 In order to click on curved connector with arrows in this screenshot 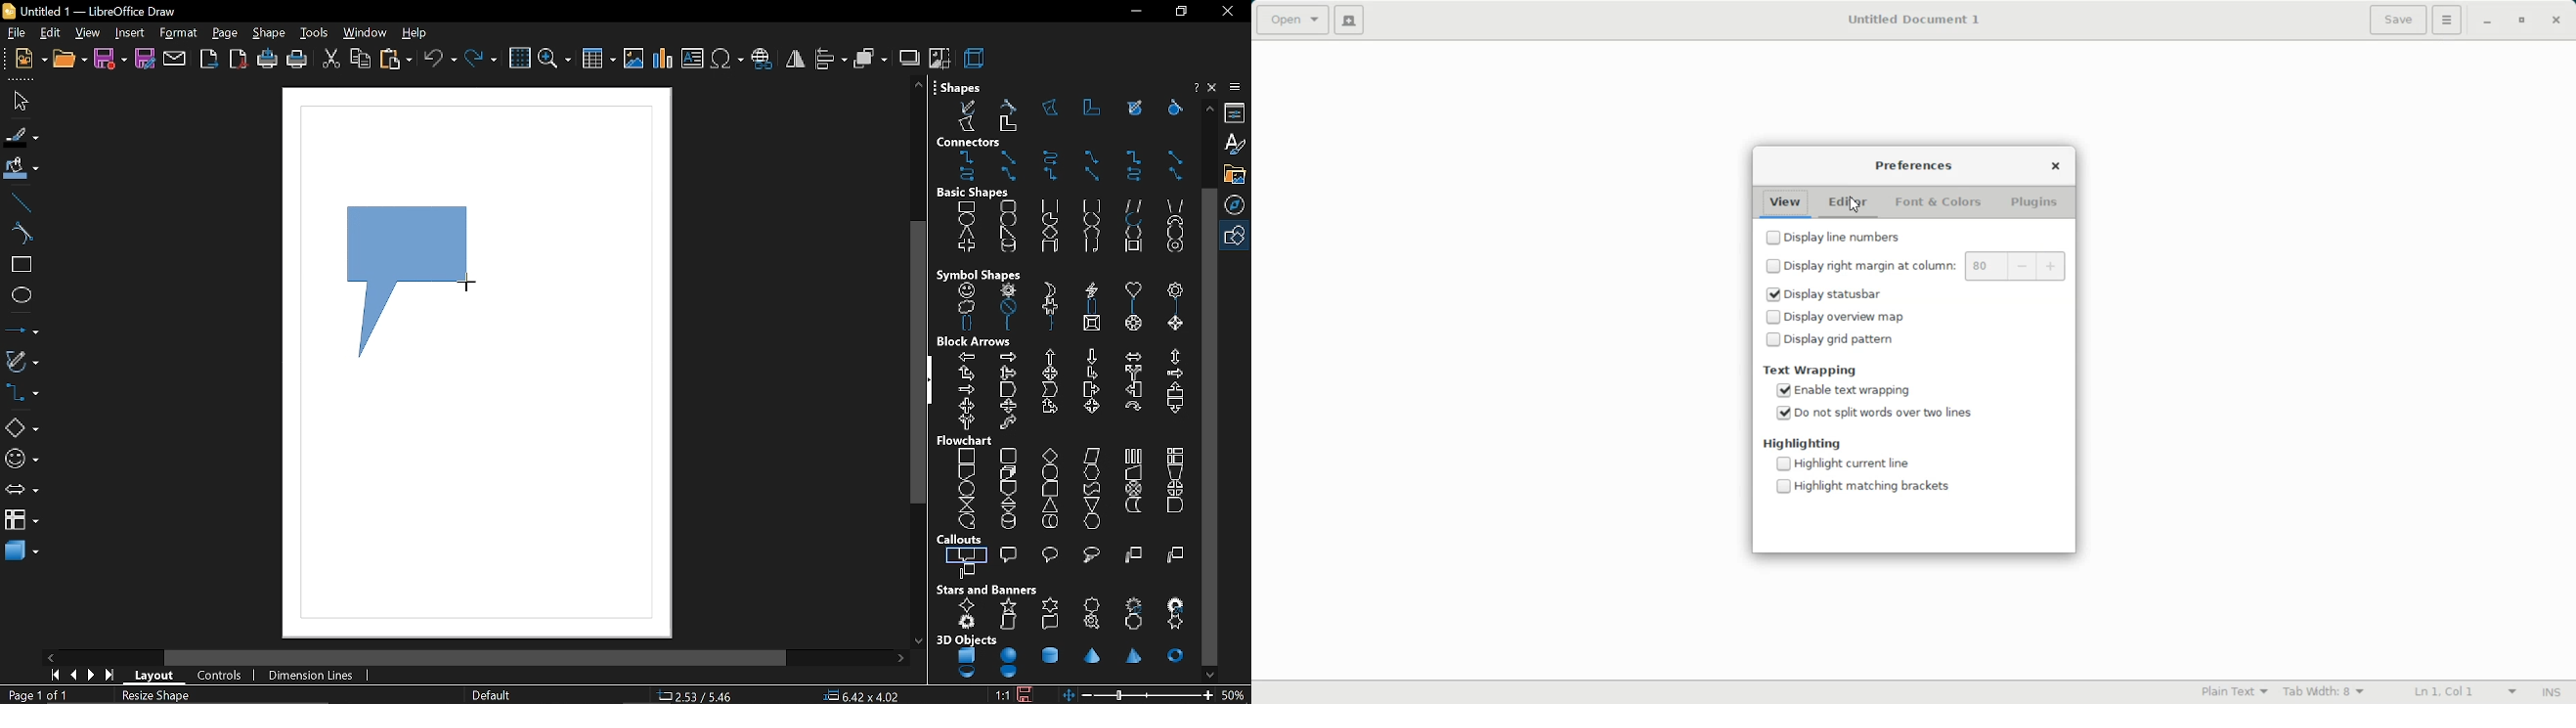, I will do `click(1135, 175)`.